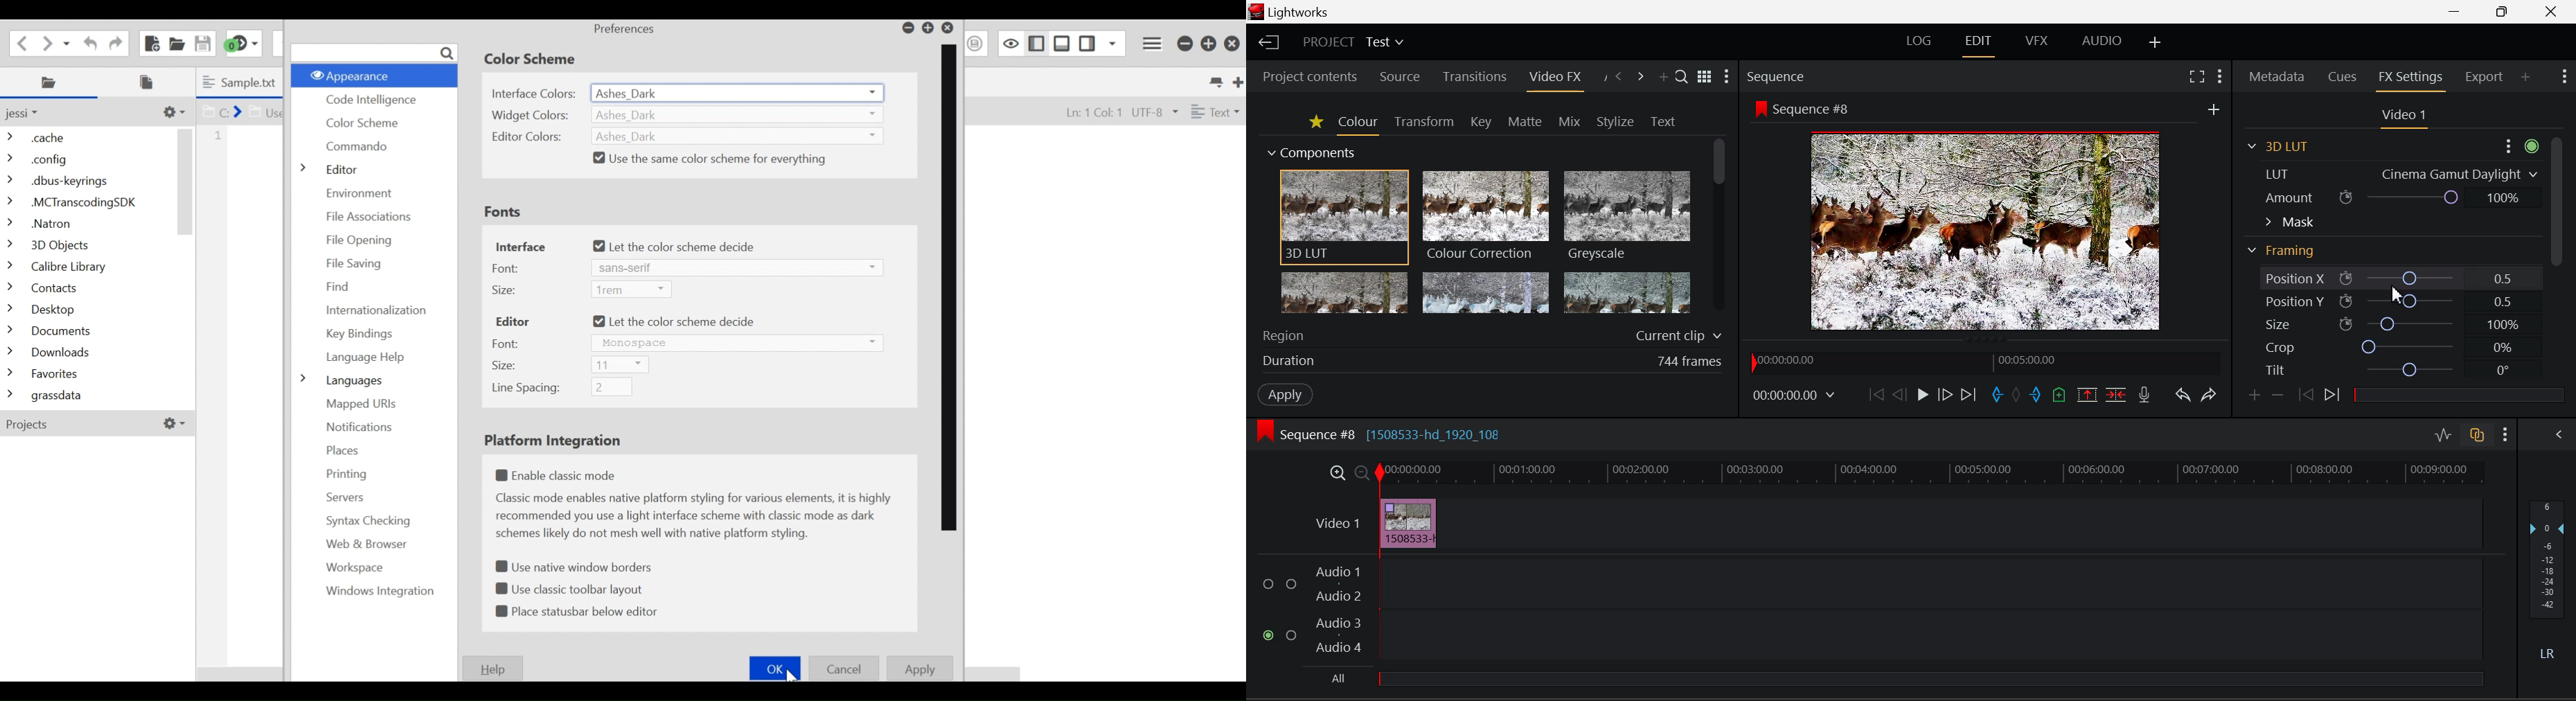 The width and height of the screenshot is (2576, 728). What do you see at coordinates (371, 217) in the screenshot?
I see `File Association` at bounding box center [371, 217].